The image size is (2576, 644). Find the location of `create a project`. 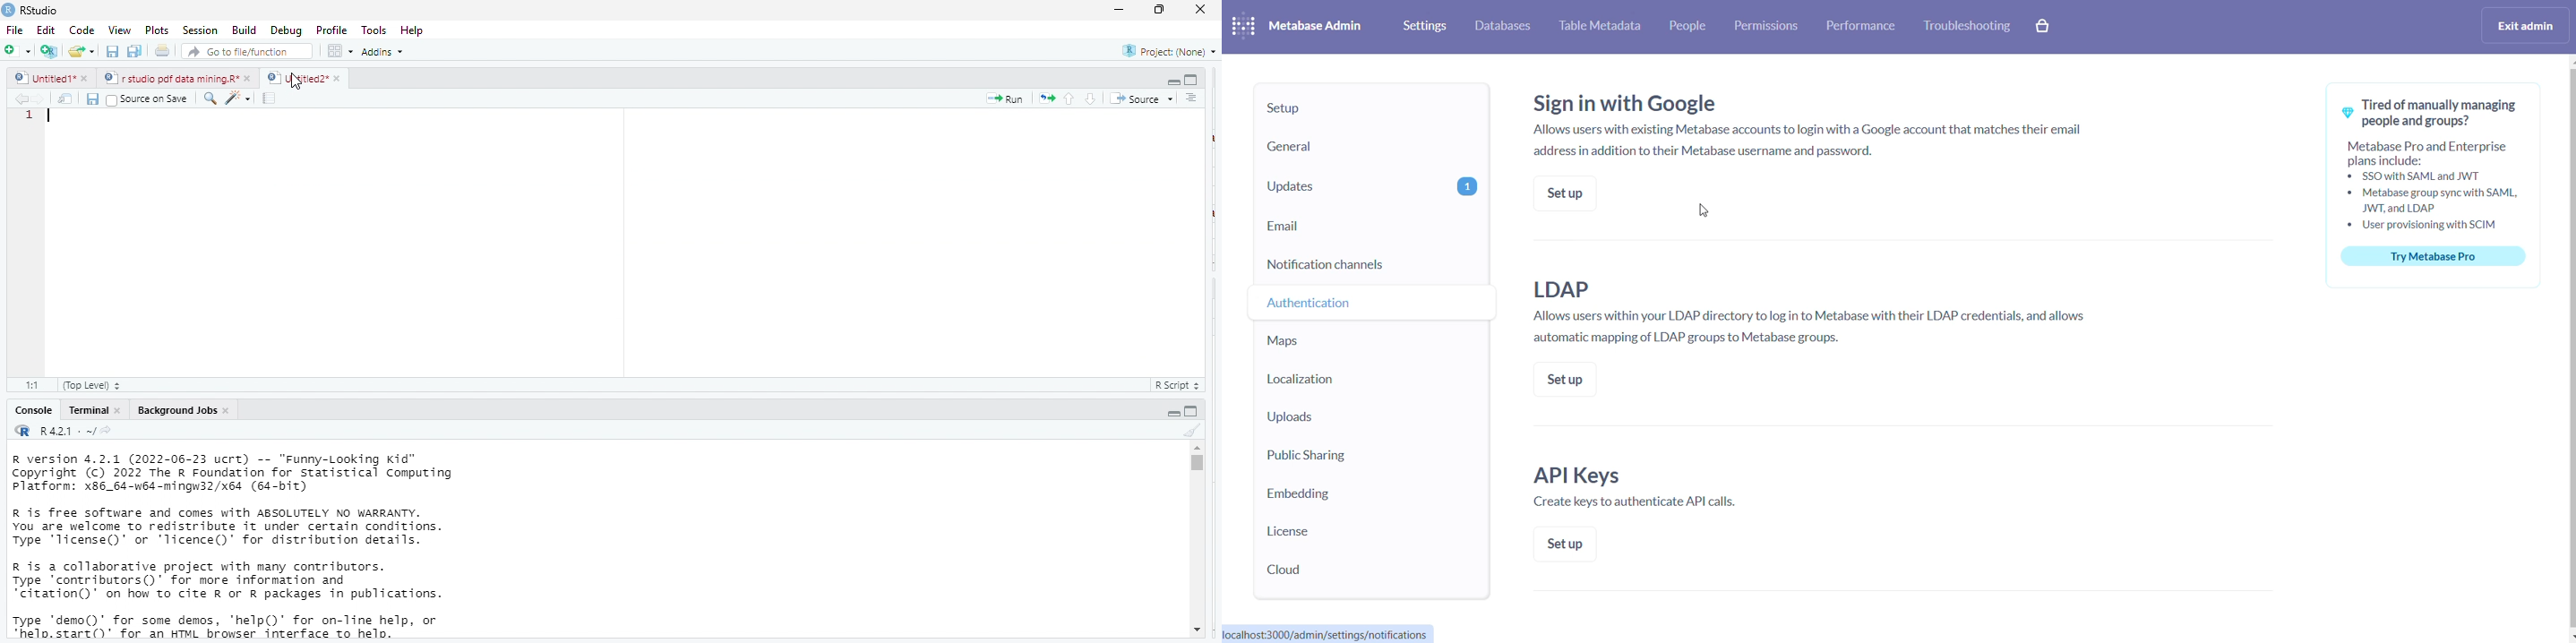

create a project is located at coordinates (47, 51).